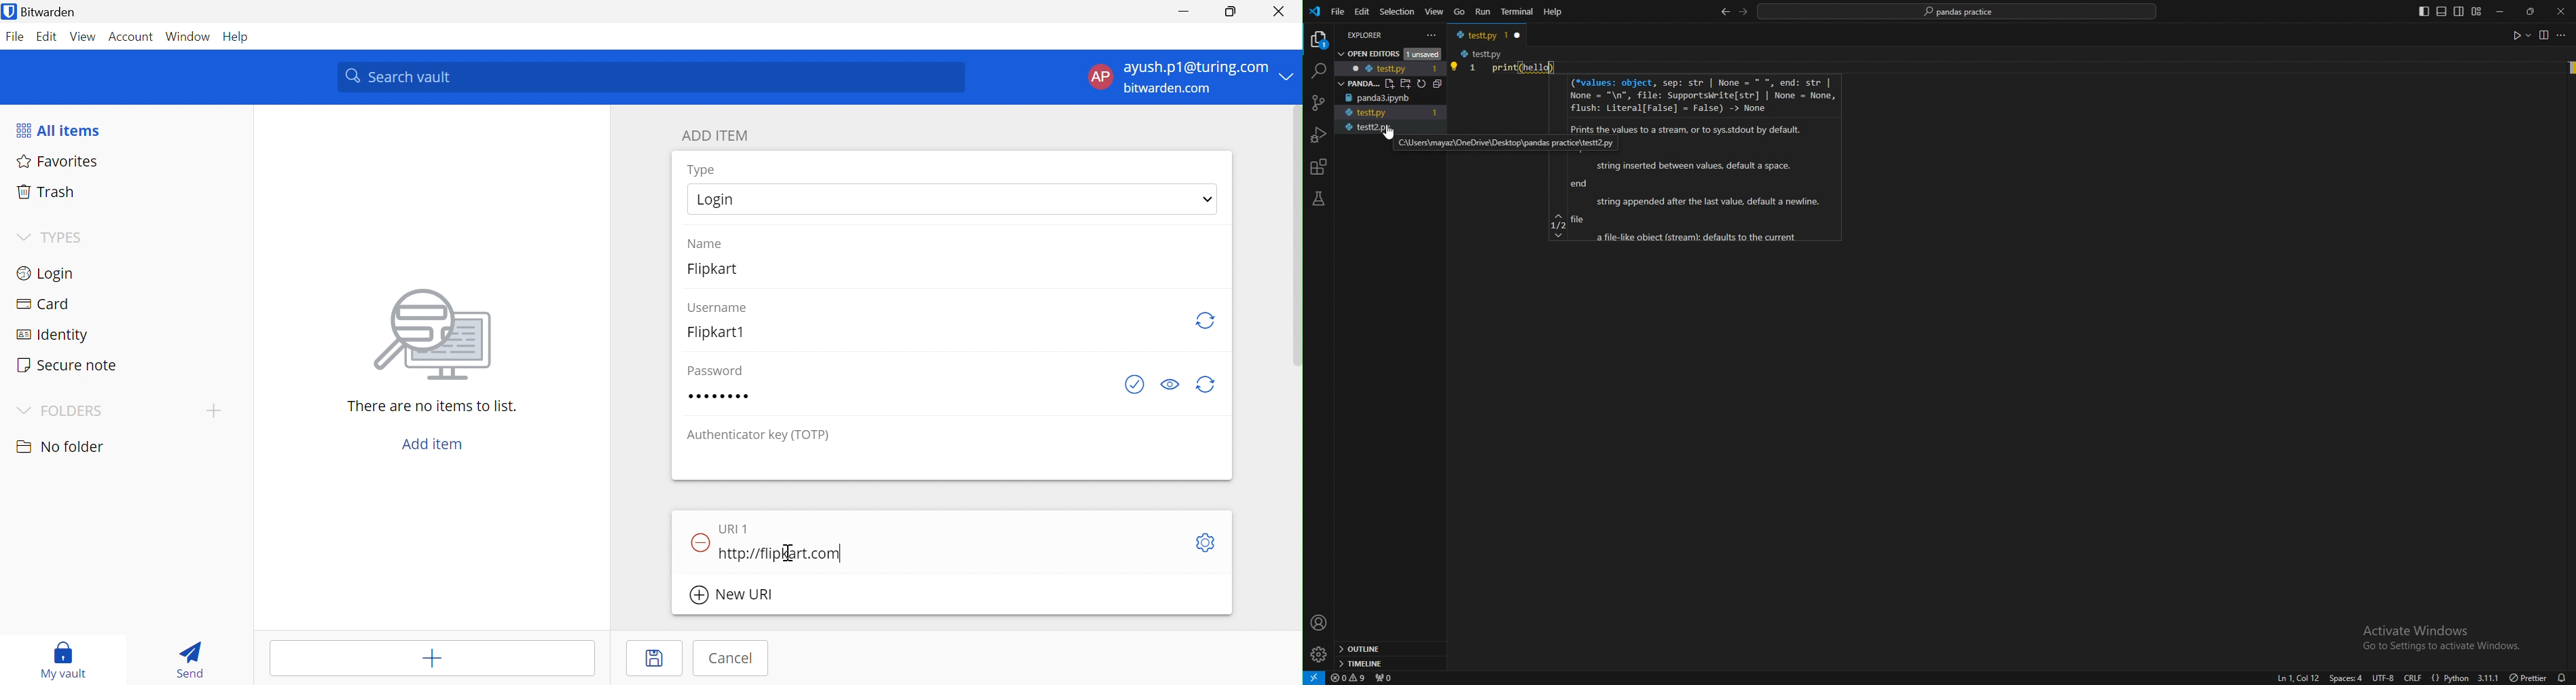  Describe the element at coordinates (1518, 11) in the screenshot. I see `terminal` at that location.